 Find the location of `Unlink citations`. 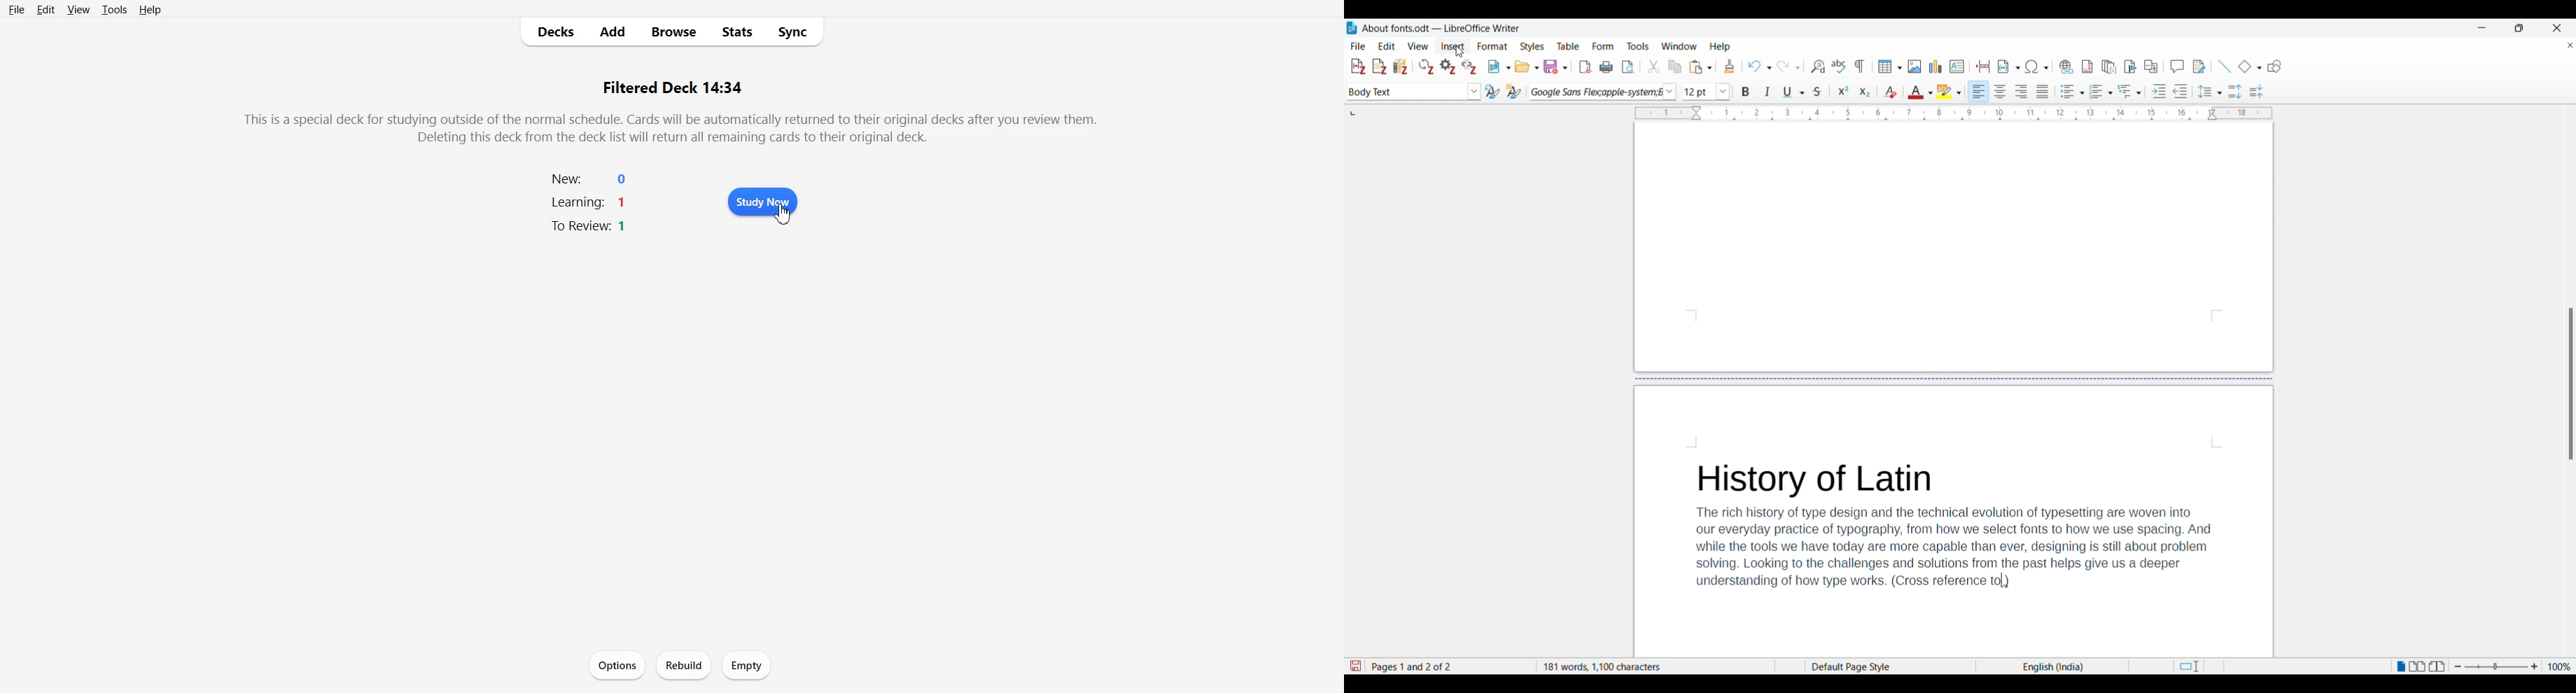

Unlink citations is located at coordinates (1468, 67).